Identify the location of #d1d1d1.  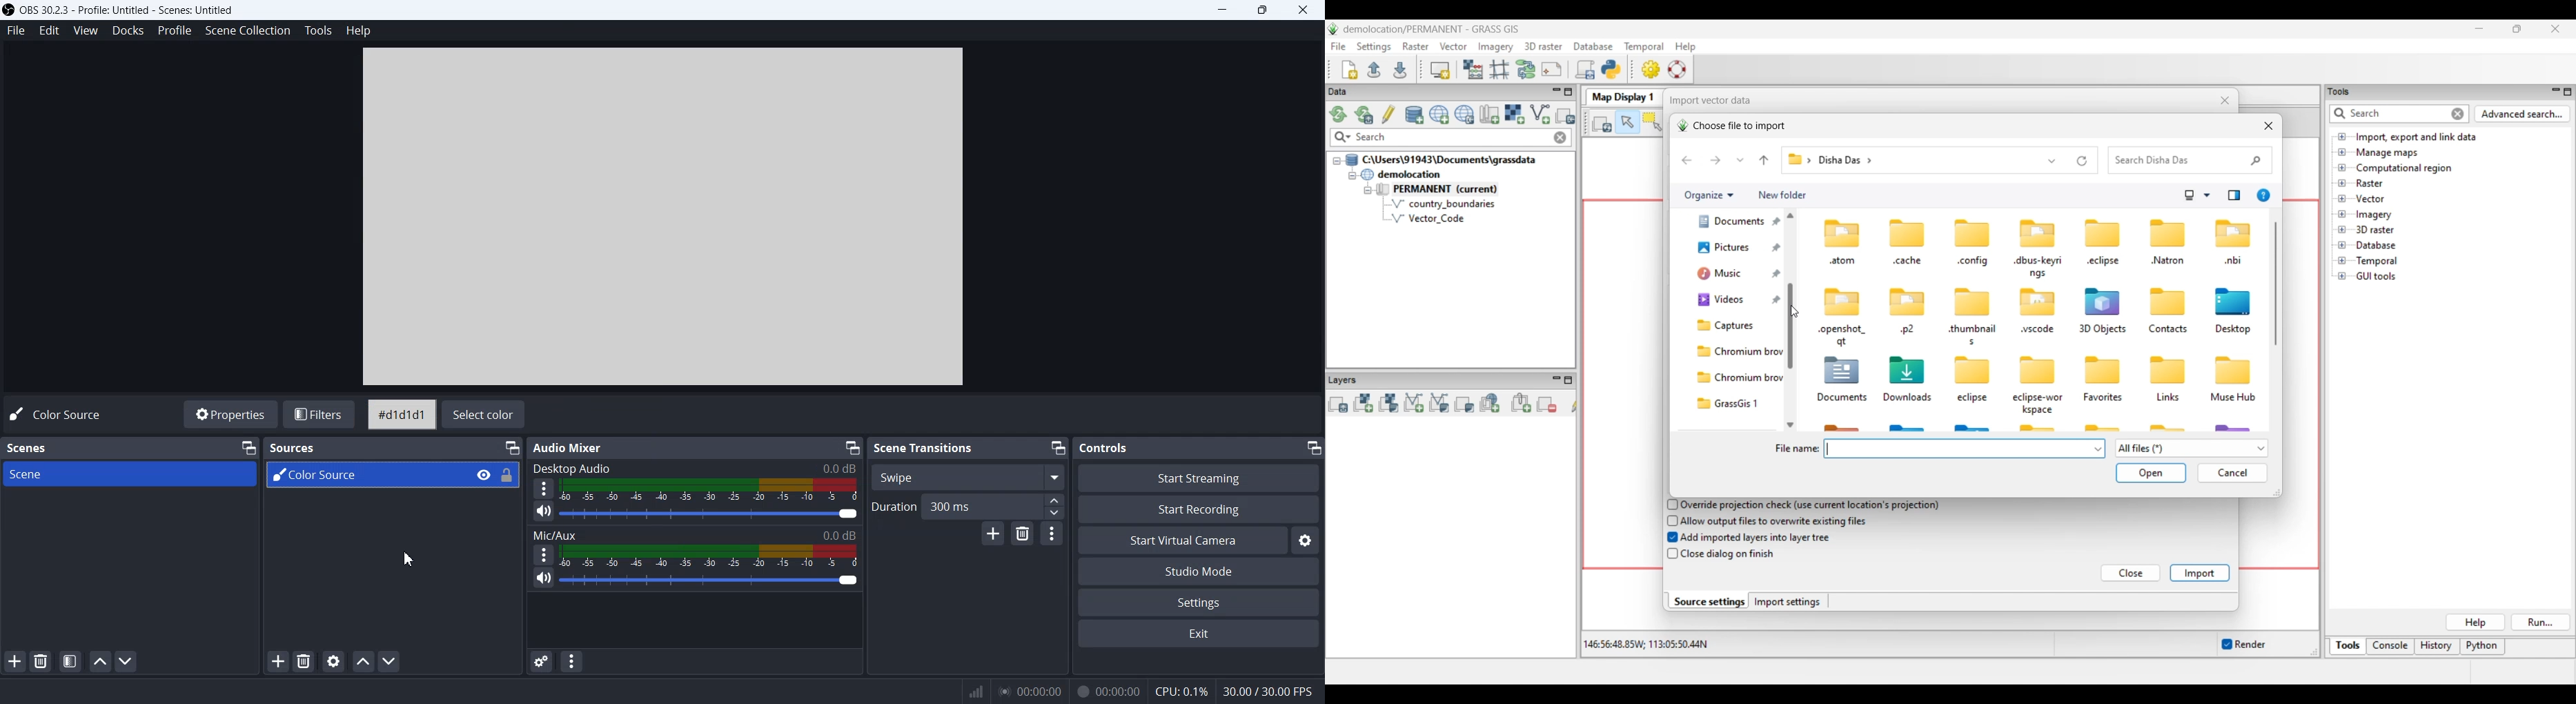
(401, 415).